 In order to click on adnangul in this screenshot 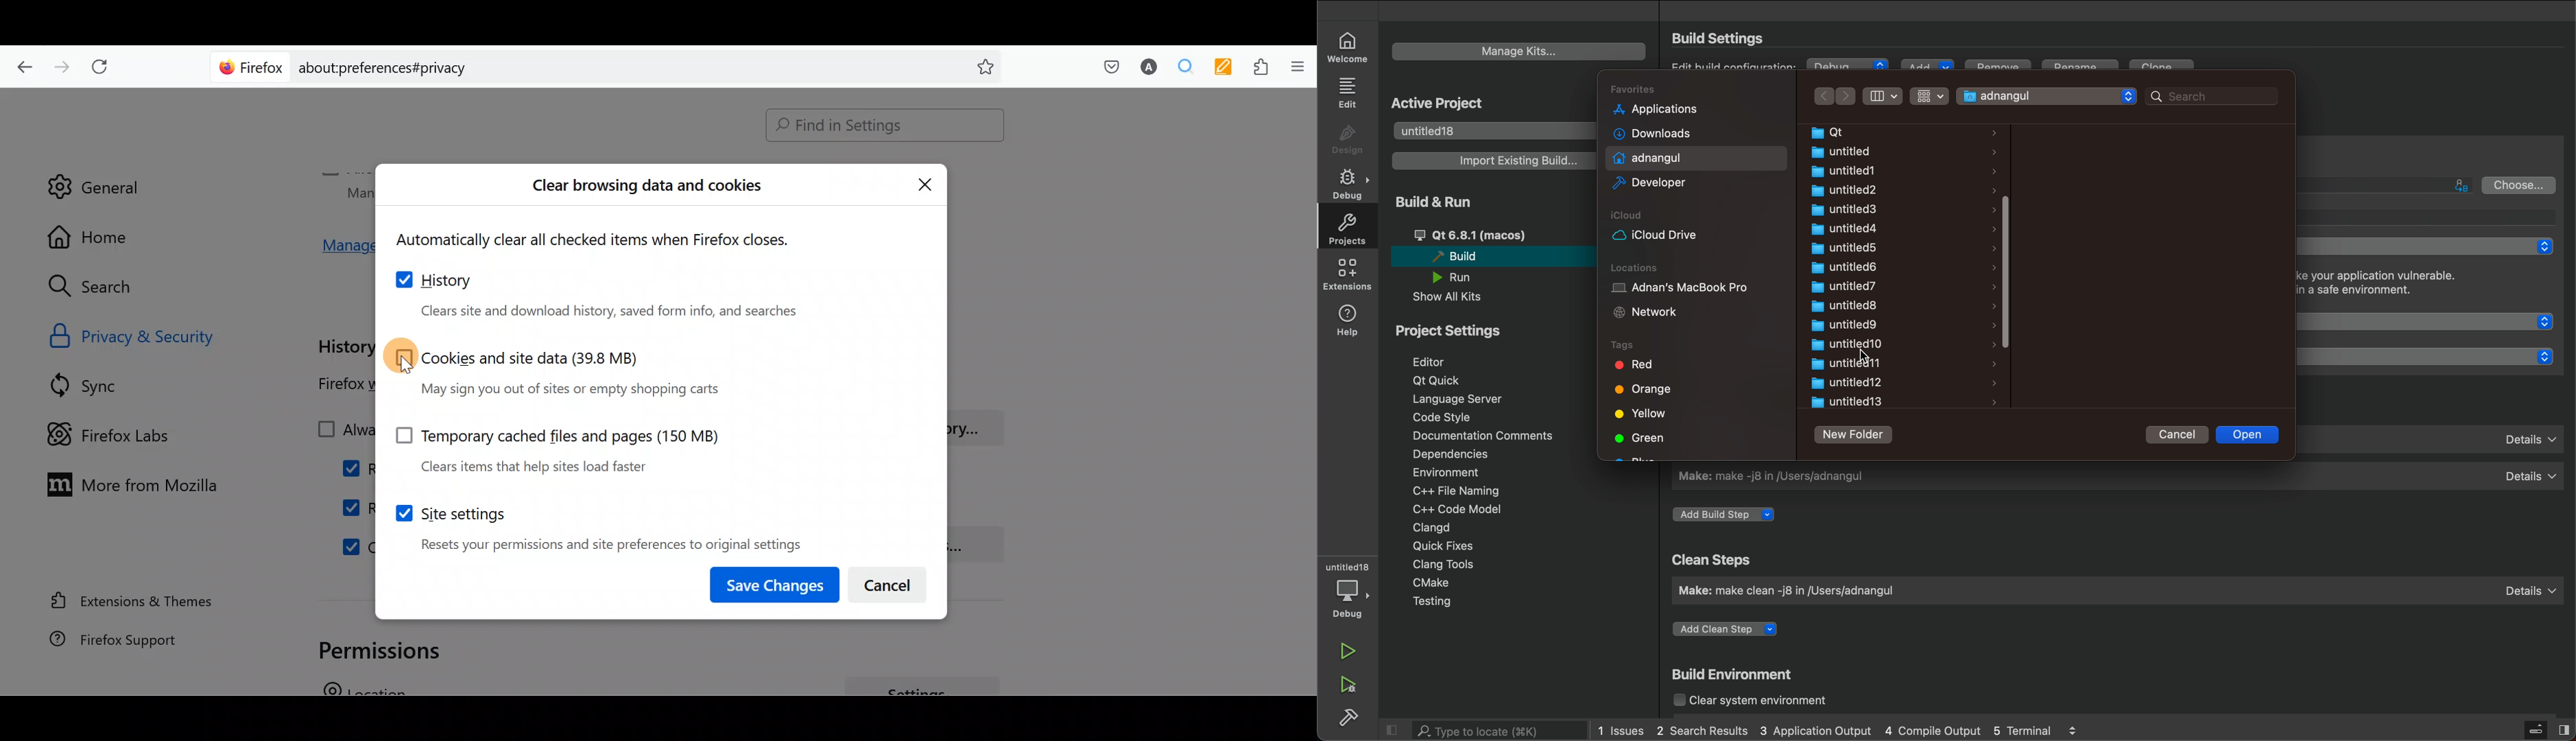, I will do `click(1650, 157)`.